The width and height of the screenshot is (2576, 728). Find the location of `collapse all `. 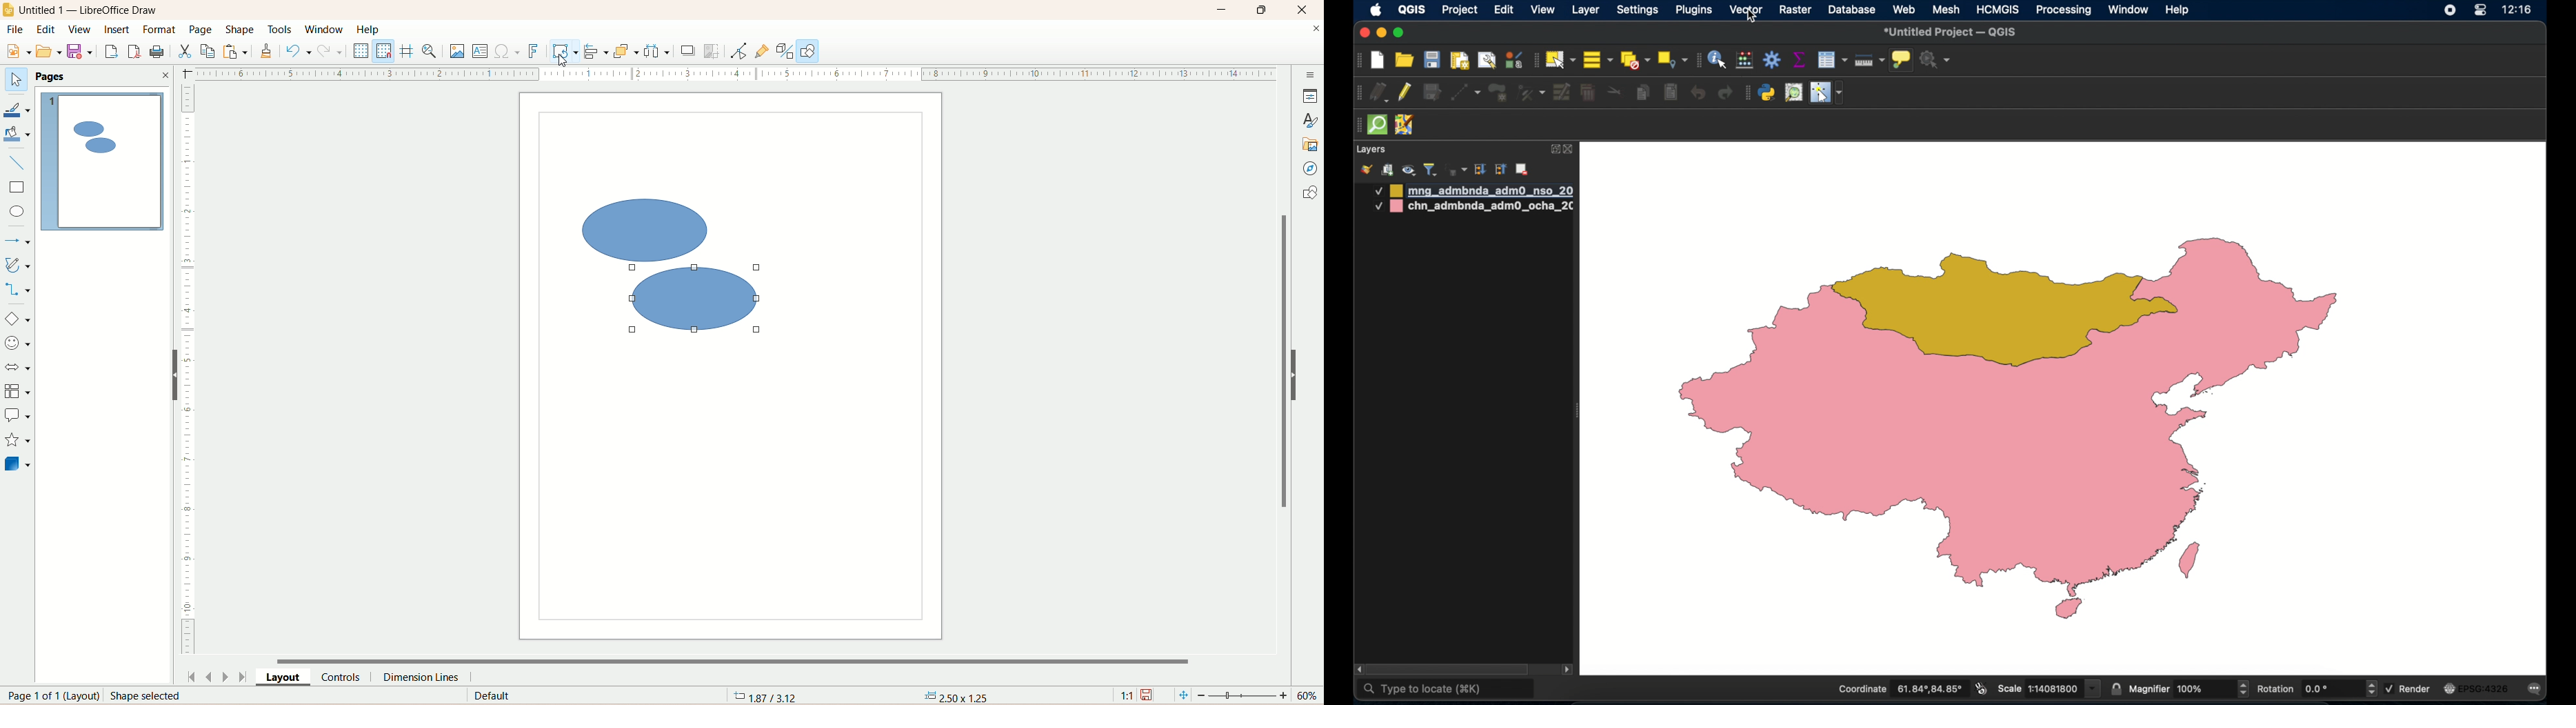

collapse all  is located at coordinates (1501, 171).